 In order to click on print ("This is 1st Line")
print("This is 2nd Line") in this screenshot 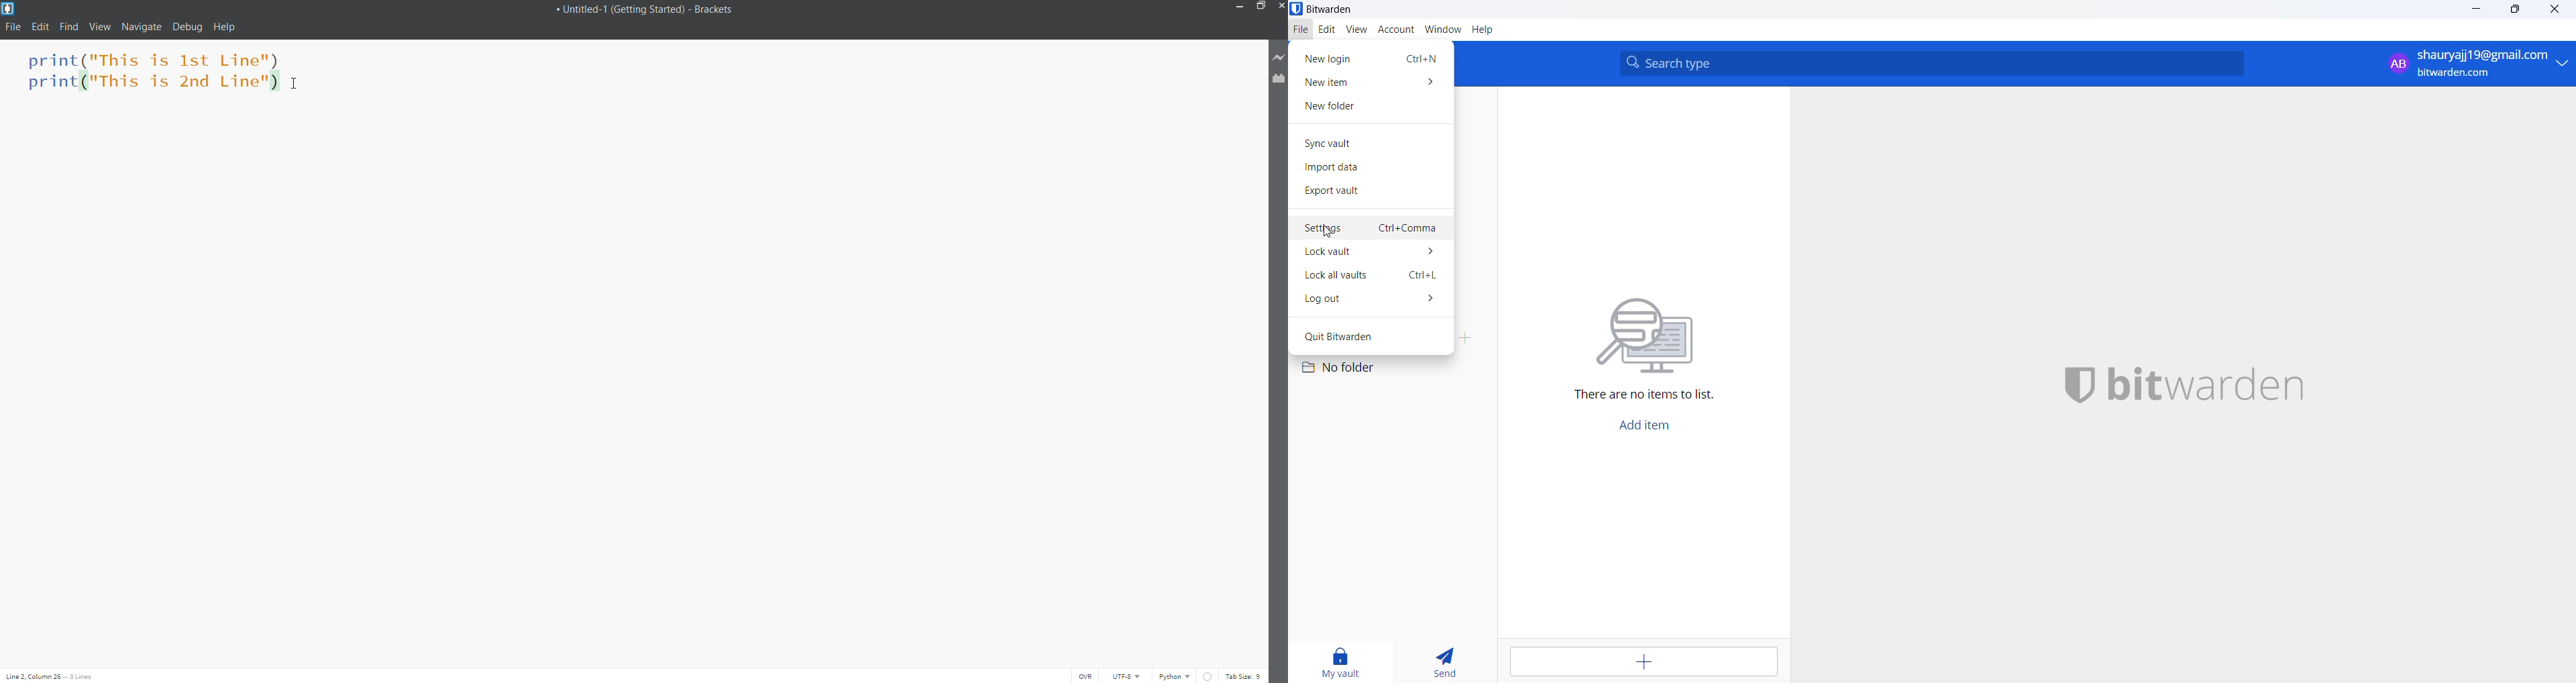, I will do `click(148, 75)`.